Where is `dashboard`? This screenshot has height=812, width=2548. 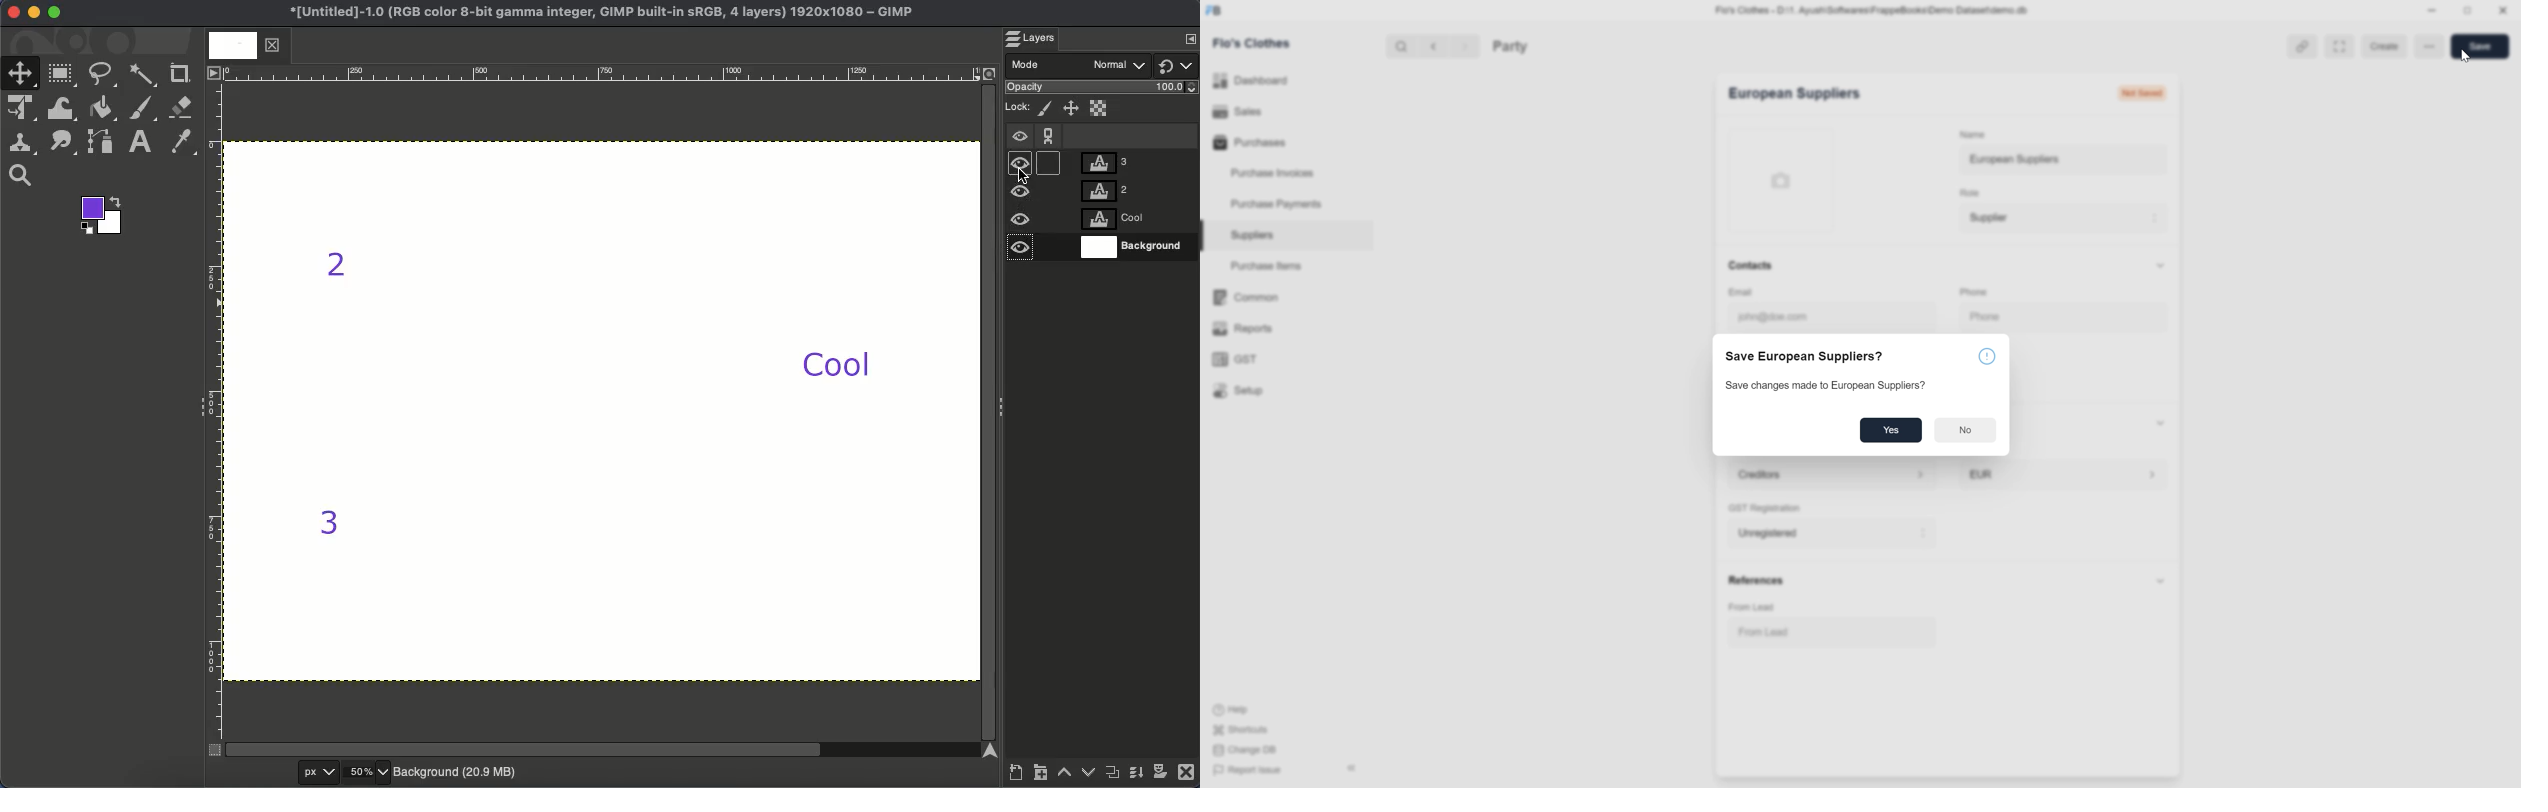 dashboard is located at coordinates (1252, 81).